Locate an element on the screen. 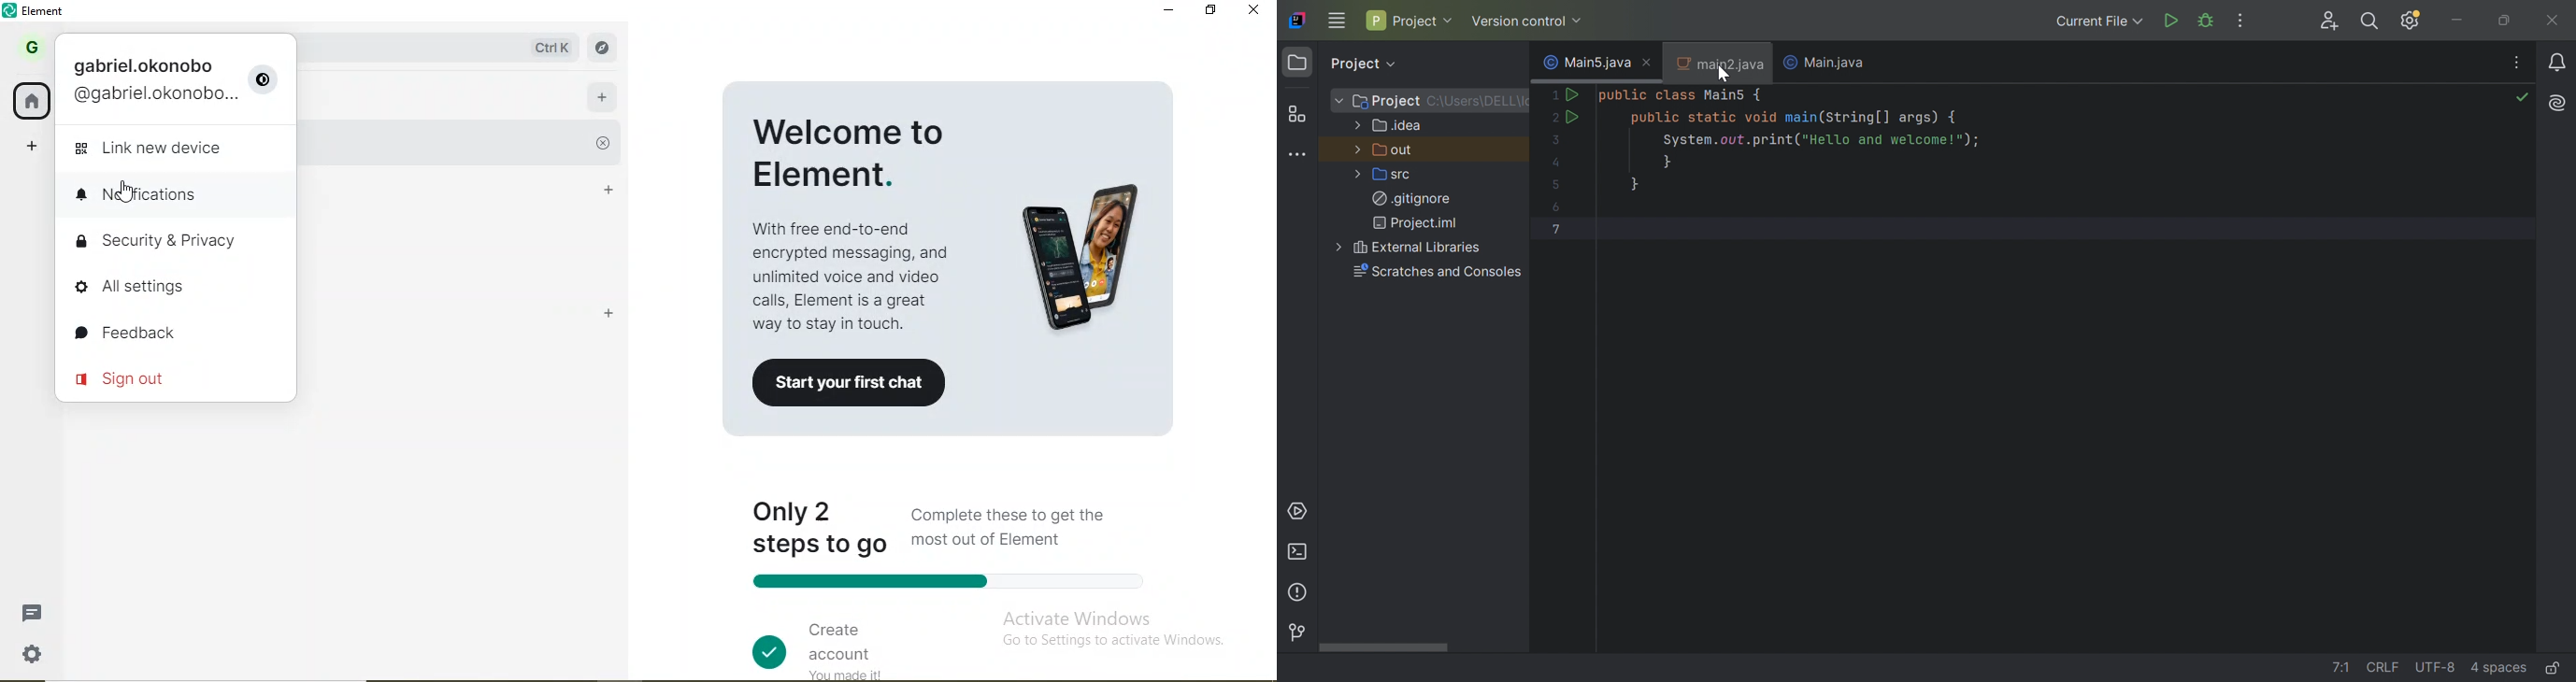  element is located at coordinates (50, 10).